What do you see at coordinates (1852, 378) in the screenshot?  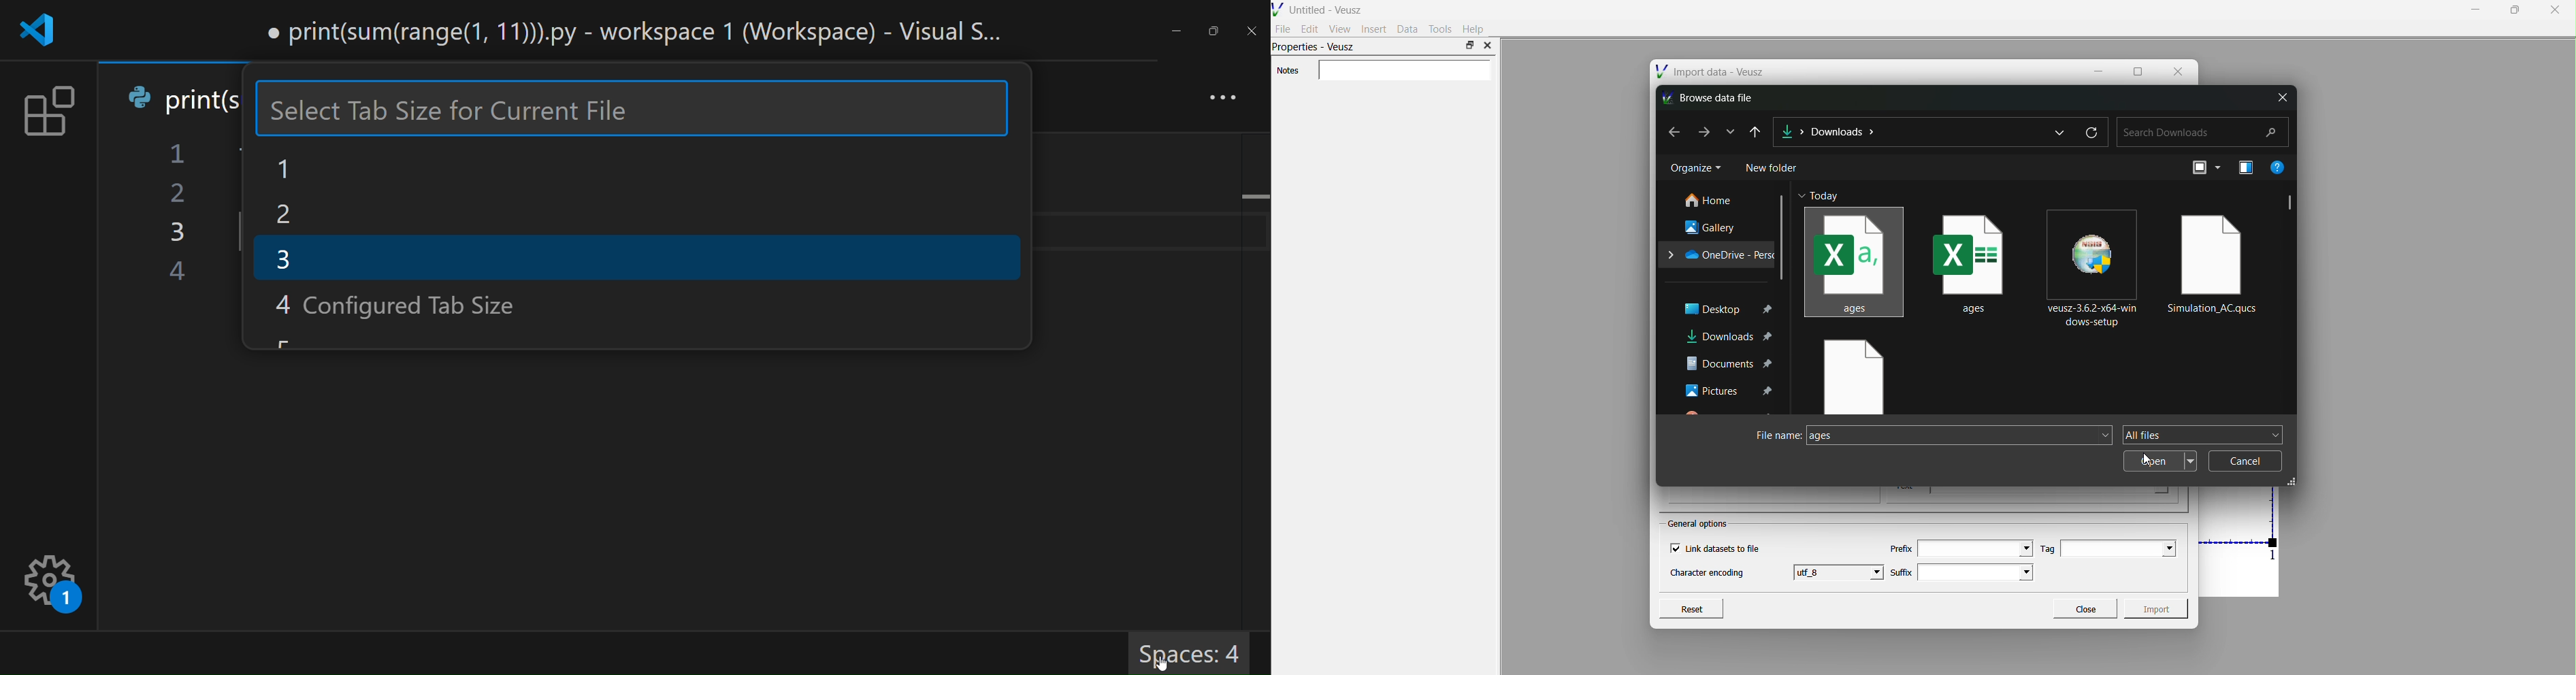 I see `file` at bounding box center [1852, 378].